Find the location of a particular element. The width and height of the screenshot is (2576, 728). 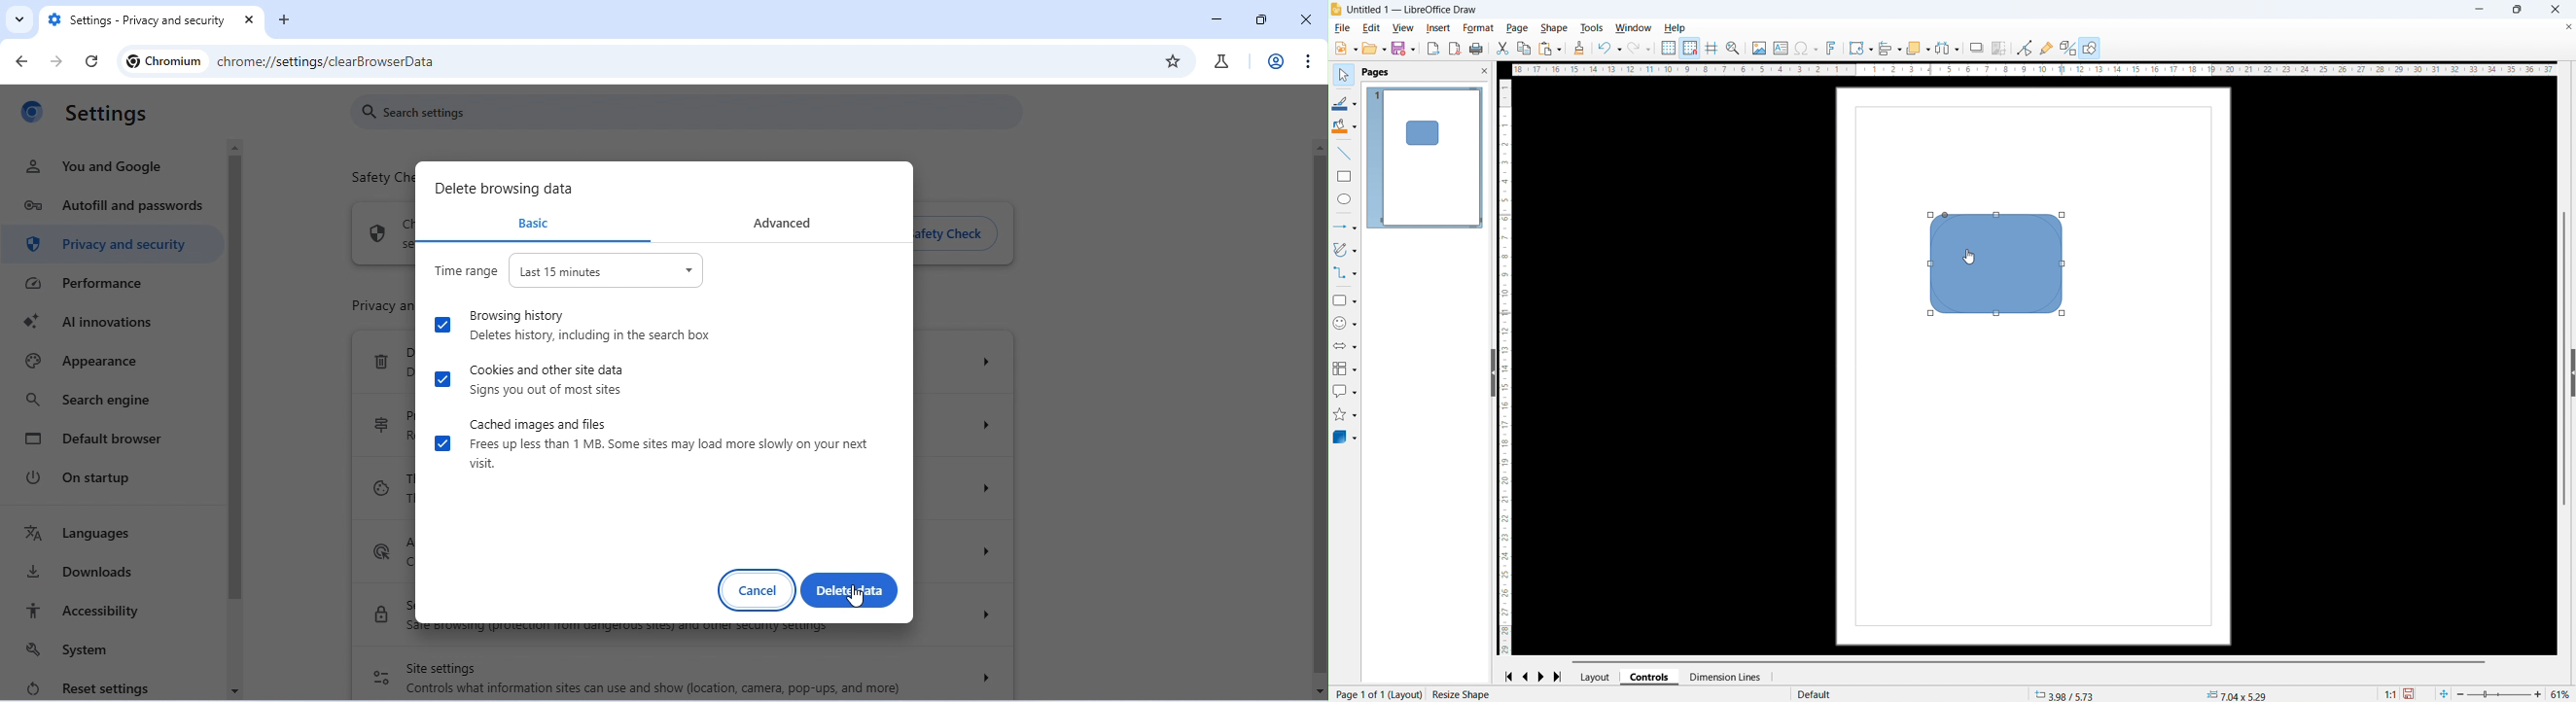

drop down is located at coordinates (991, 552).